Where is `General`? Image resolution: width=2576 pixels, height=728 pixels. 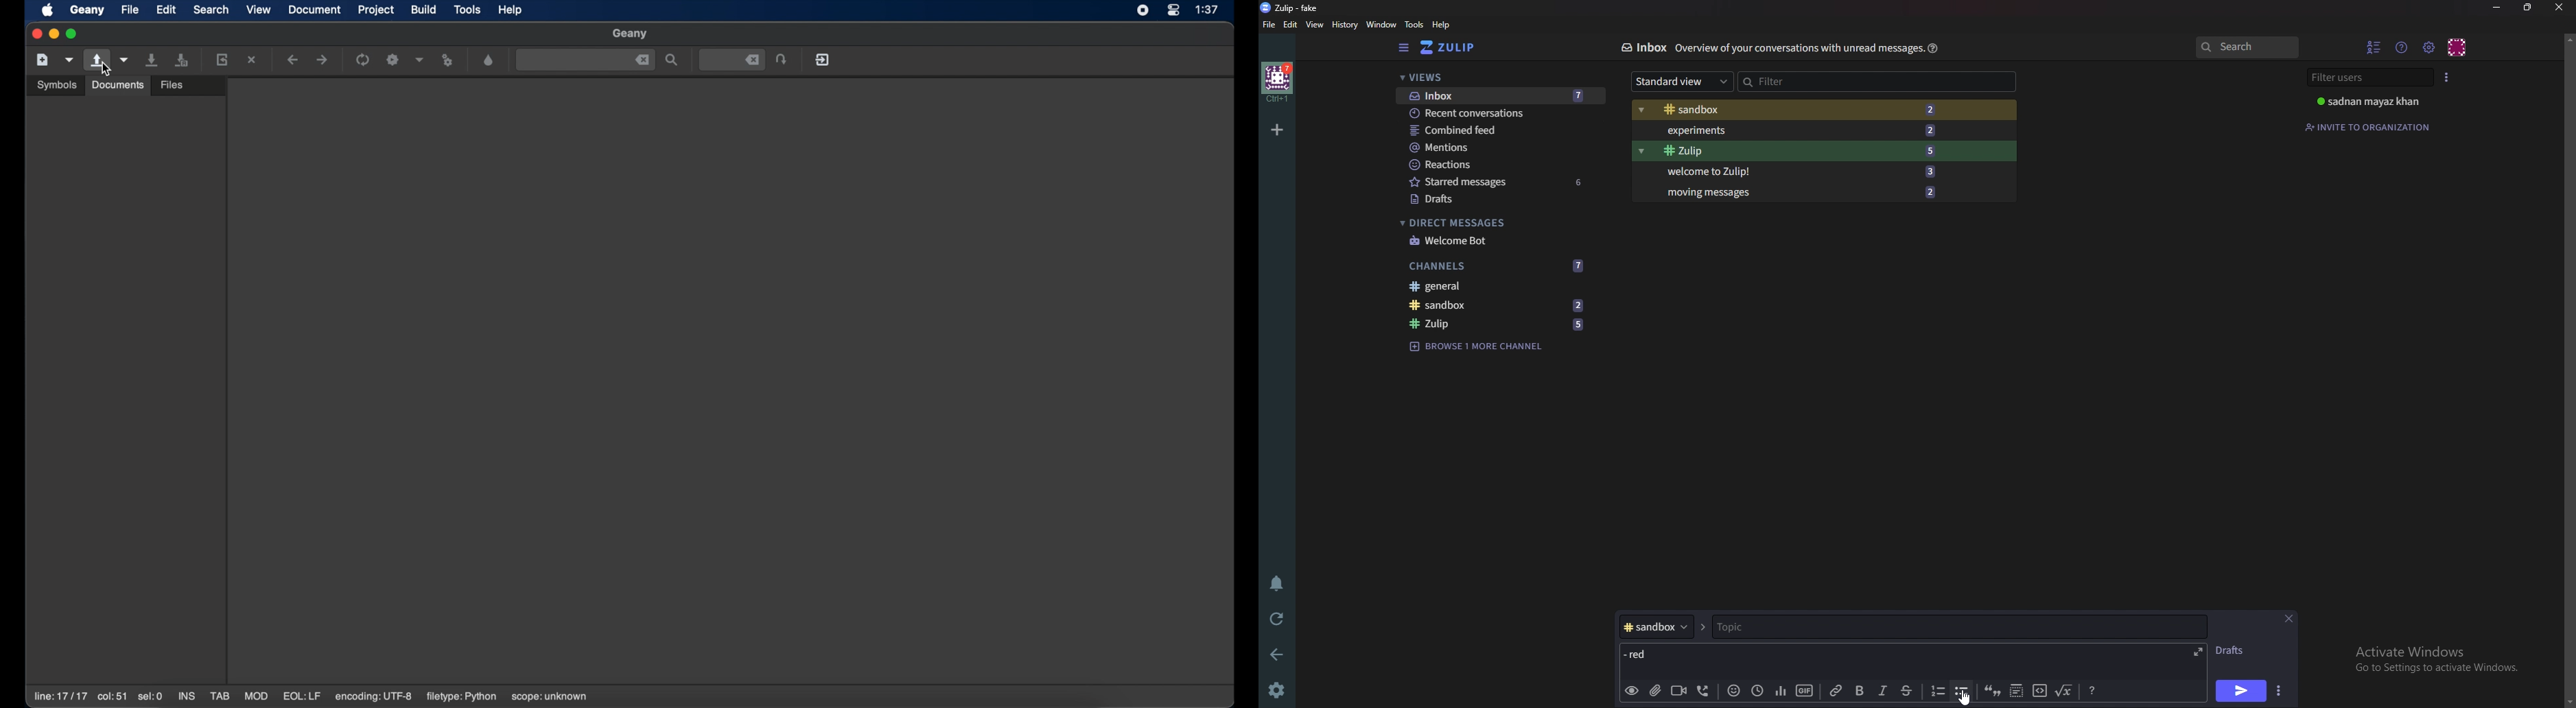 General is located at coordinates (1492, 285).